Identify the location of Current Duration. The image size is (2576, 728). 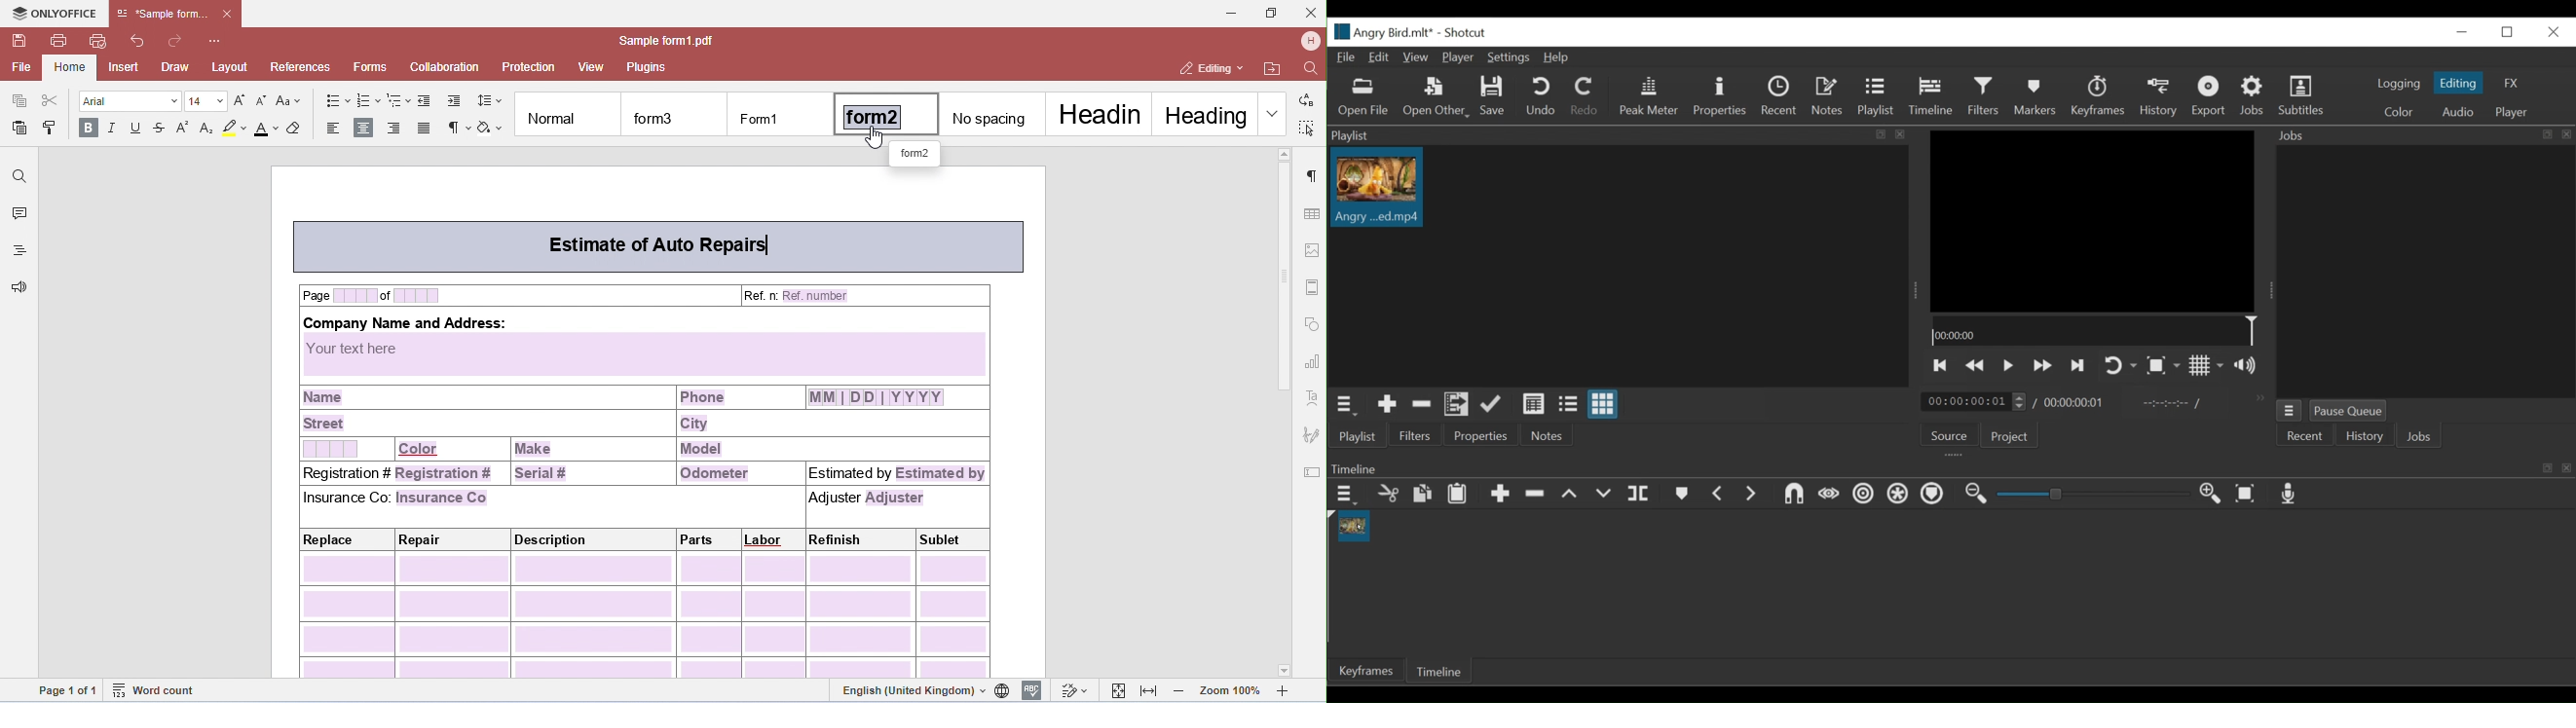
(1974, 400).